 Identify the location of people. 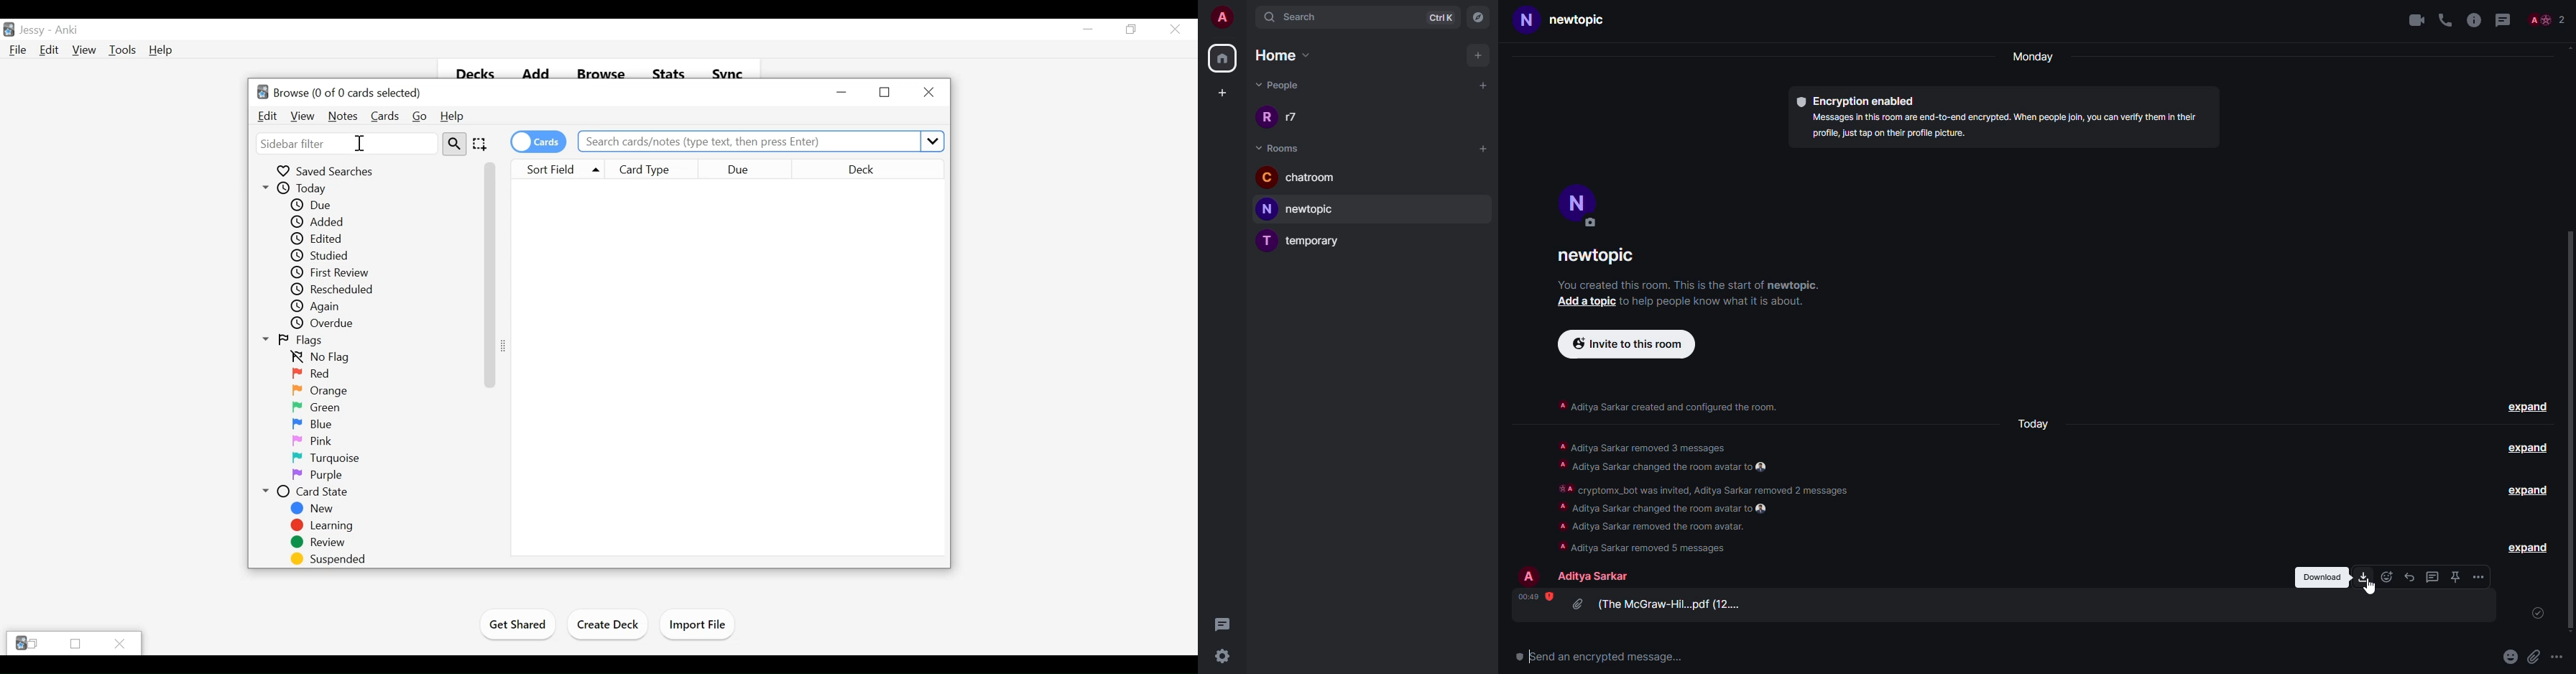
(1282, 86).